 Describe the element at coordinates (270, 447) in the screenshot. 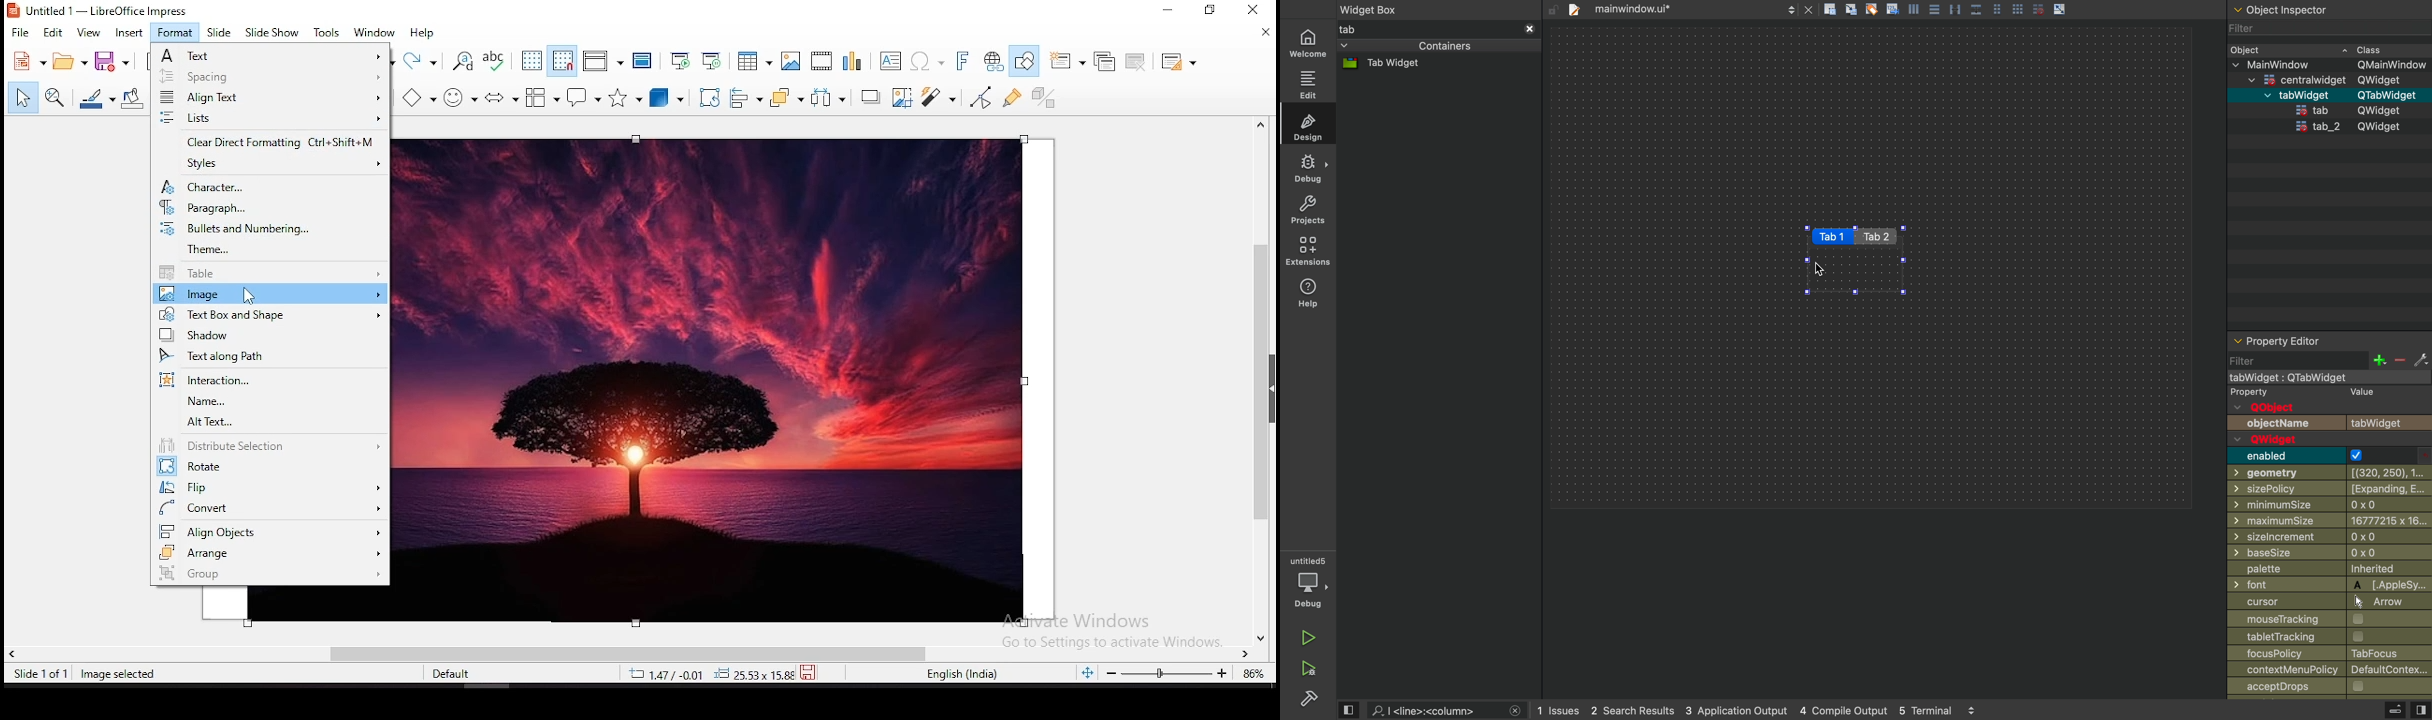

I see `distribute segments` at that location.